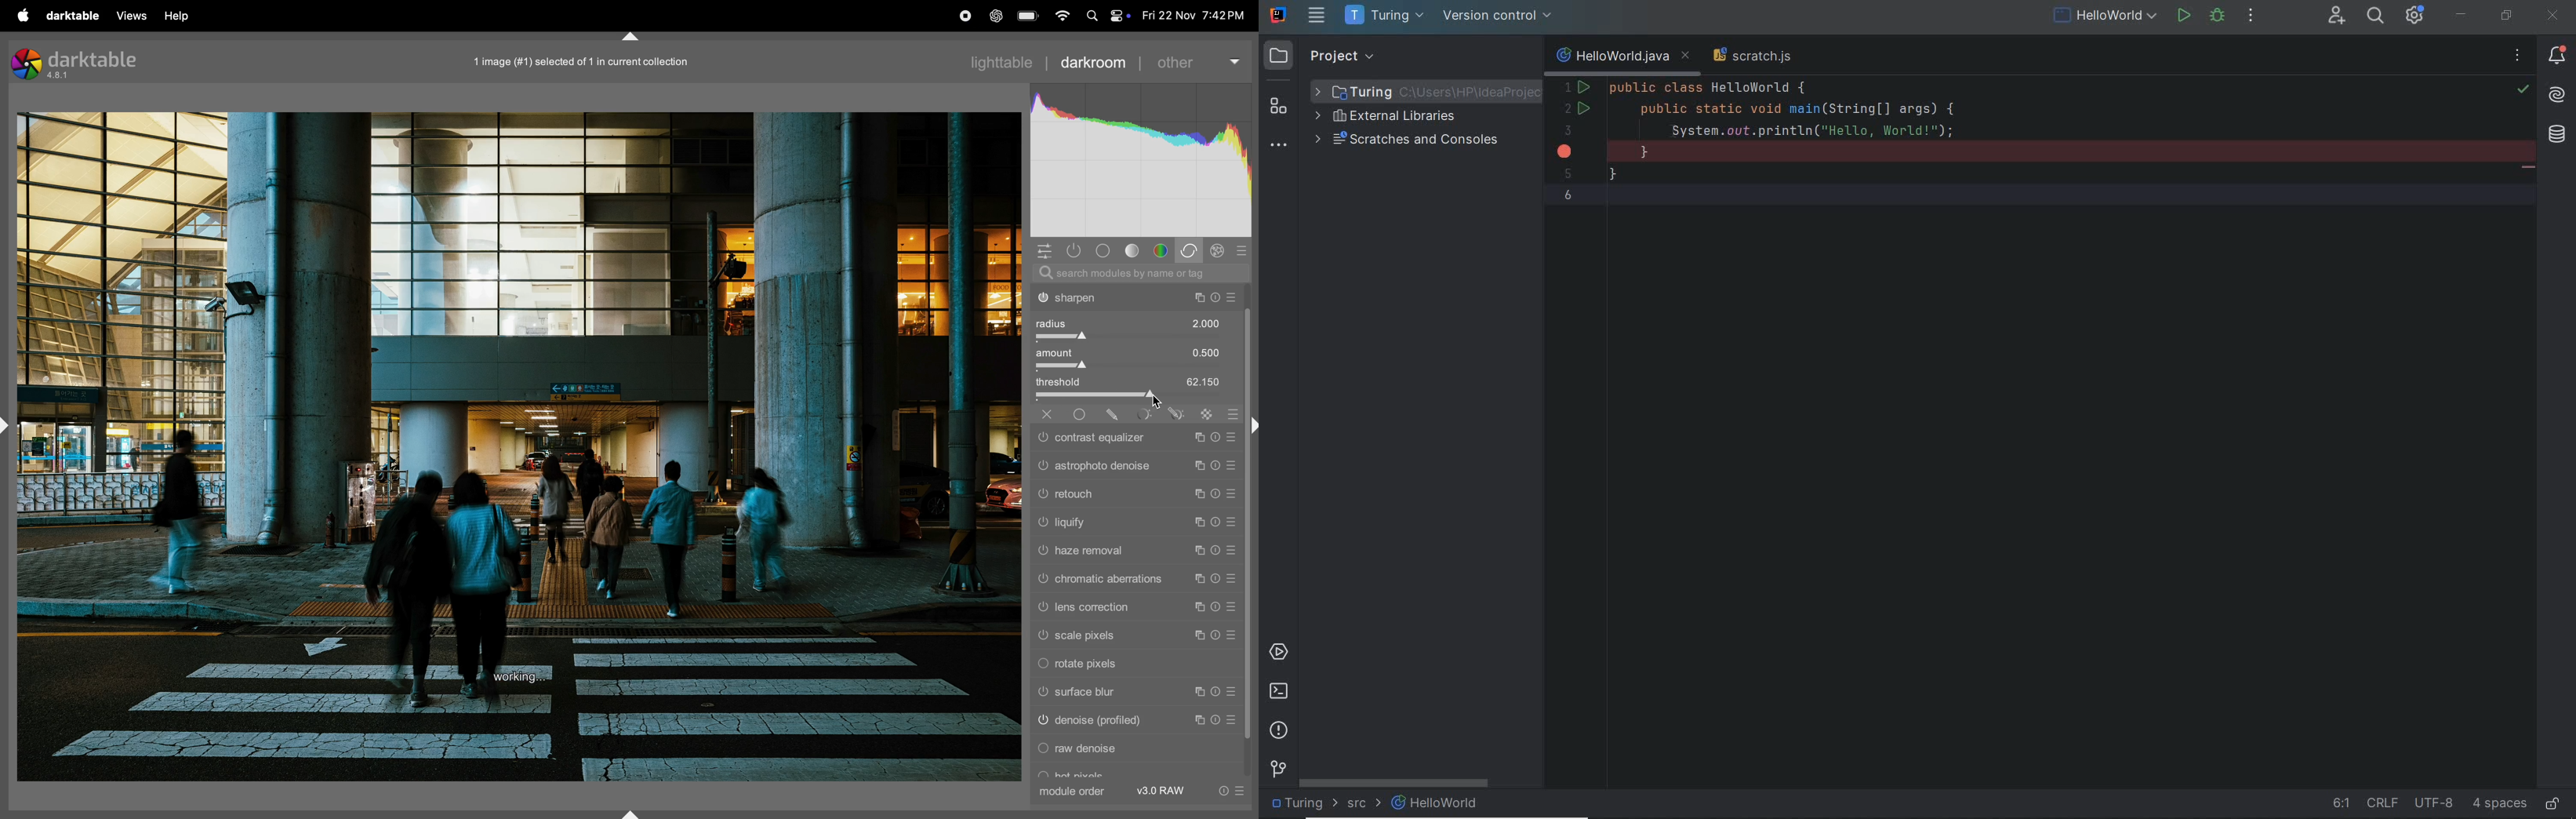  What do you see at coordinates (1009, 61) in the screenshot?
I see `light table` at bounding box center [1009, 61].